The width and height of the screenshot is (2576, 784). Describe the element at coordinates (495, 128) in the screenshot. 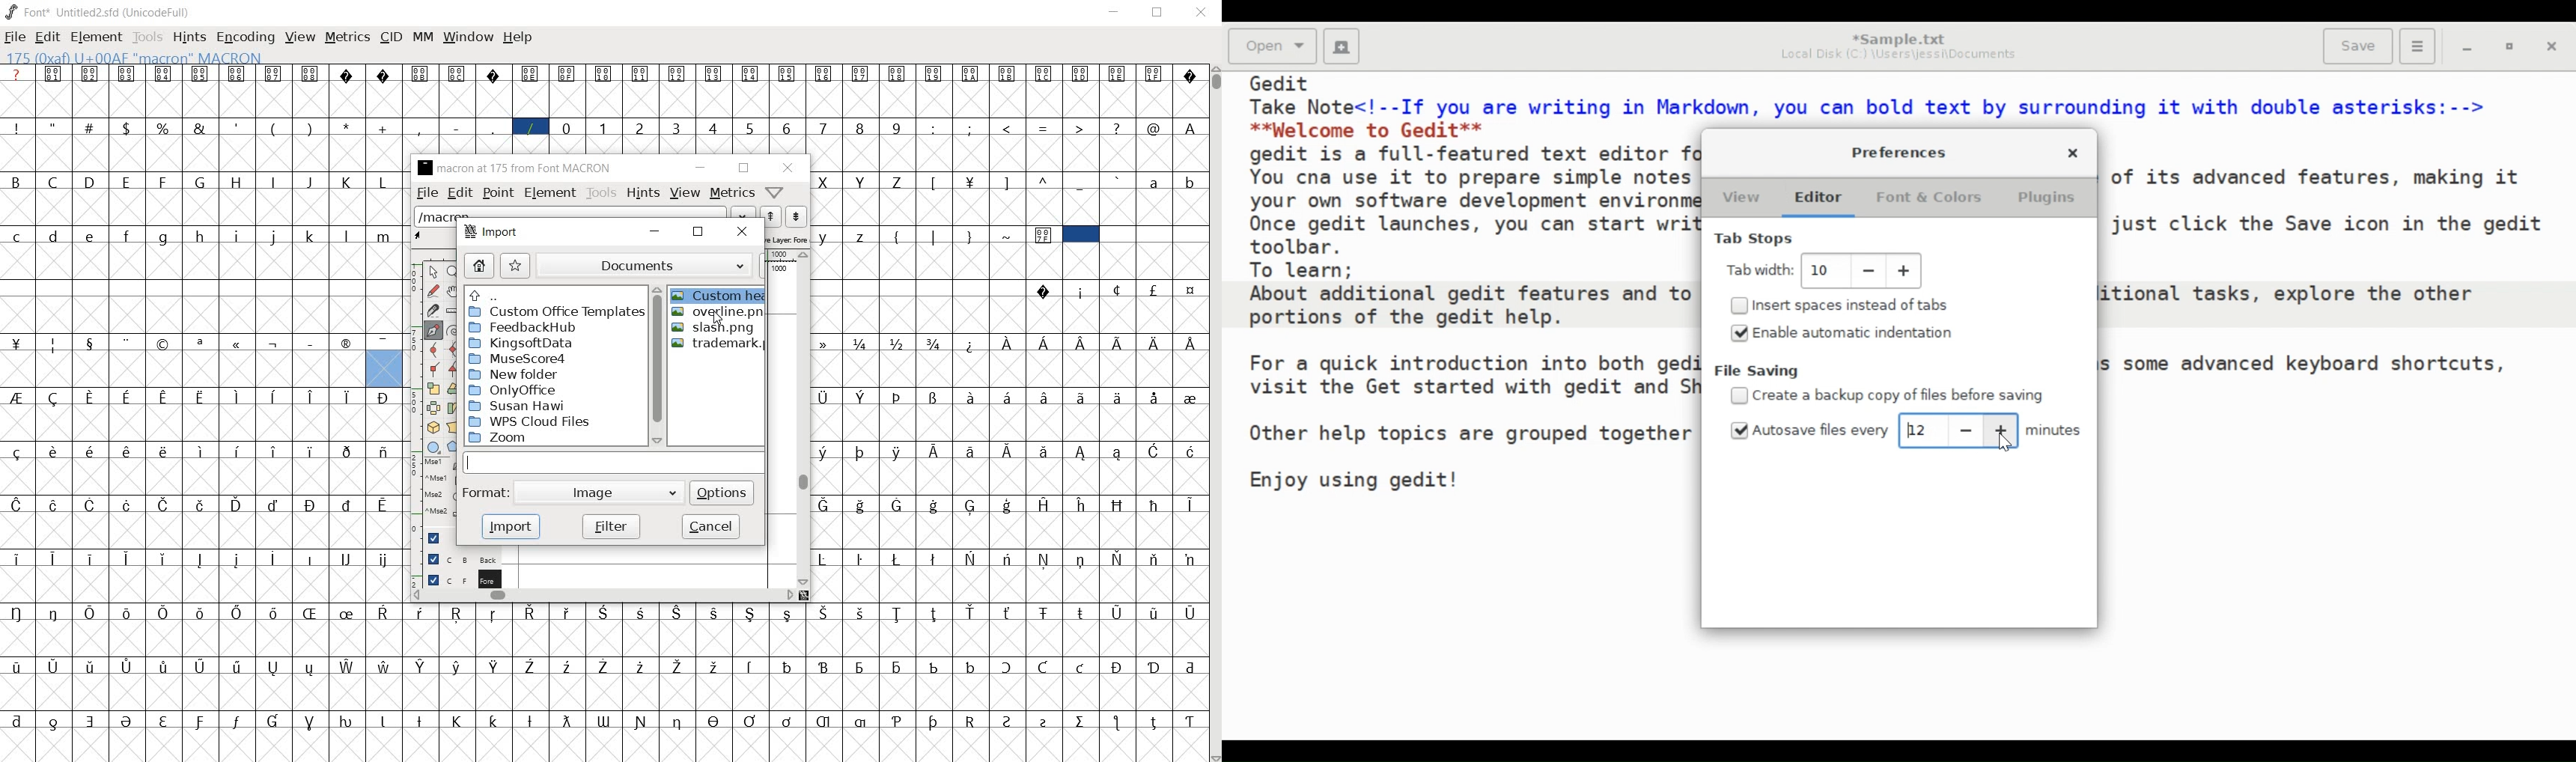

I see `_` at that location.